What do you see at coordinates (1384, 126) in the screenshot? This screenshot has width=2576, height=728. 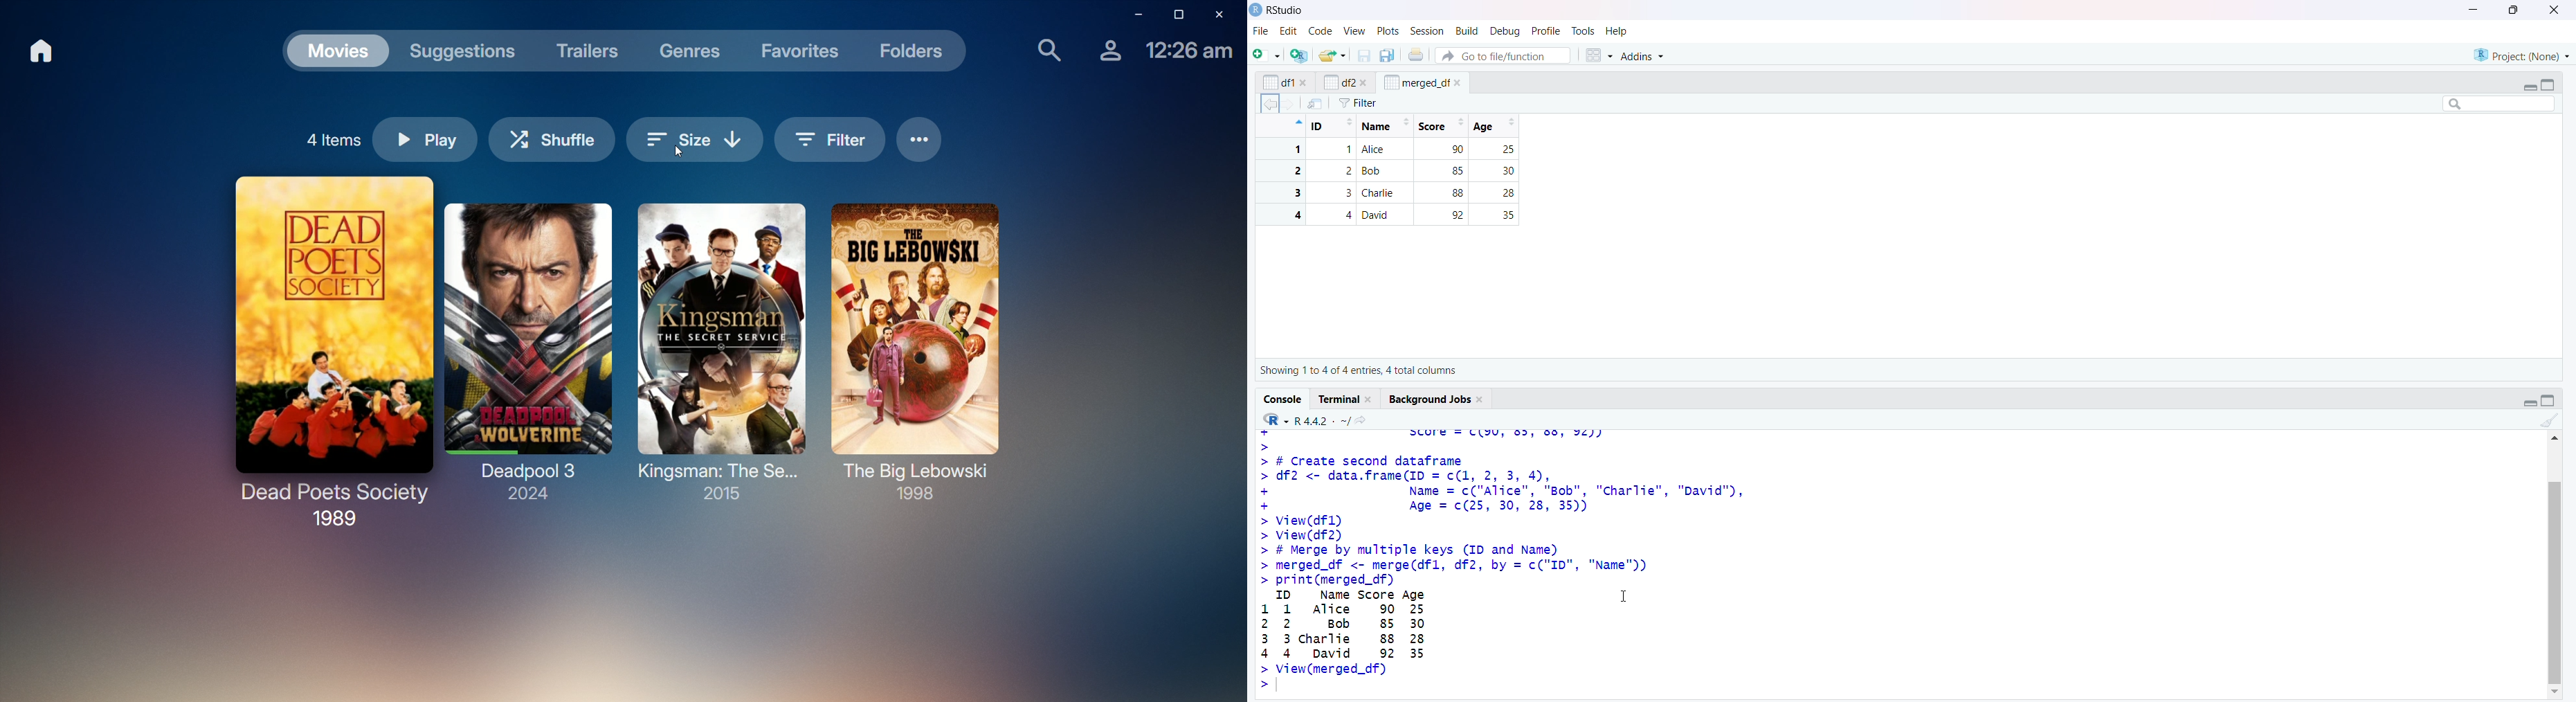 I see `Name` at bounding box center [1384, 126].